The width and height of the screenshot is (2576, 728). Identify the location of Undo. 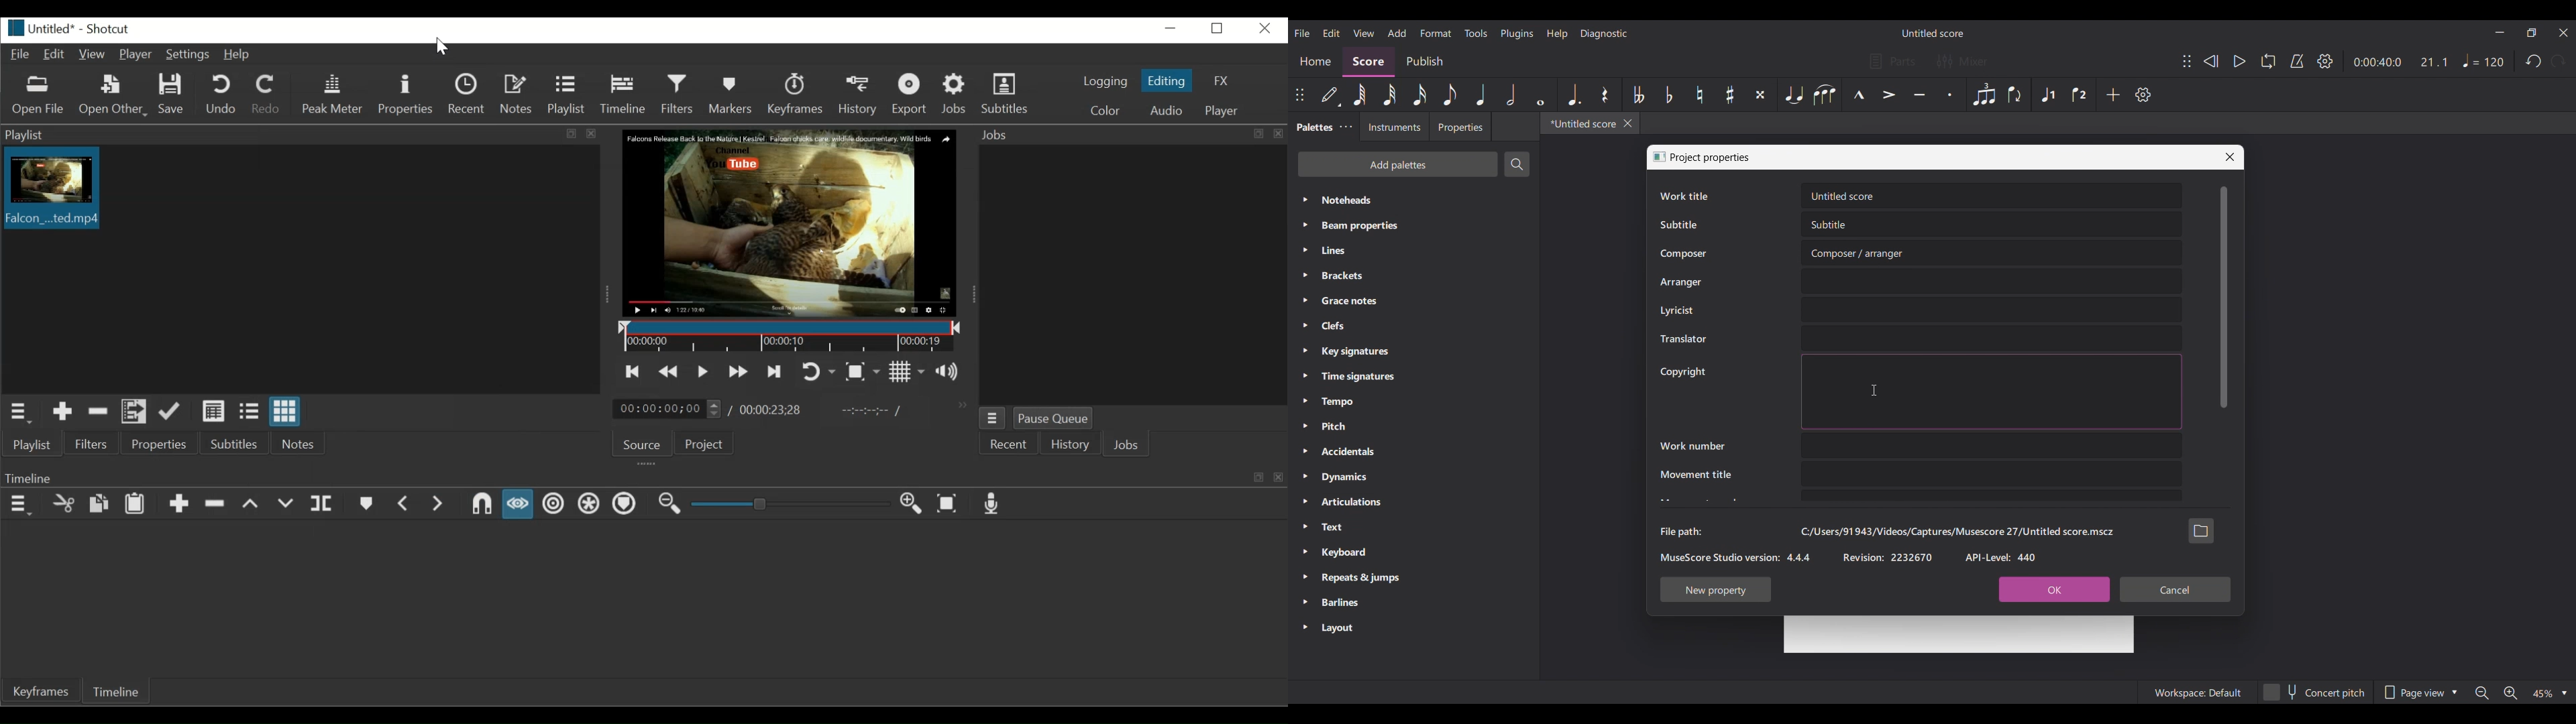
(219, 94).